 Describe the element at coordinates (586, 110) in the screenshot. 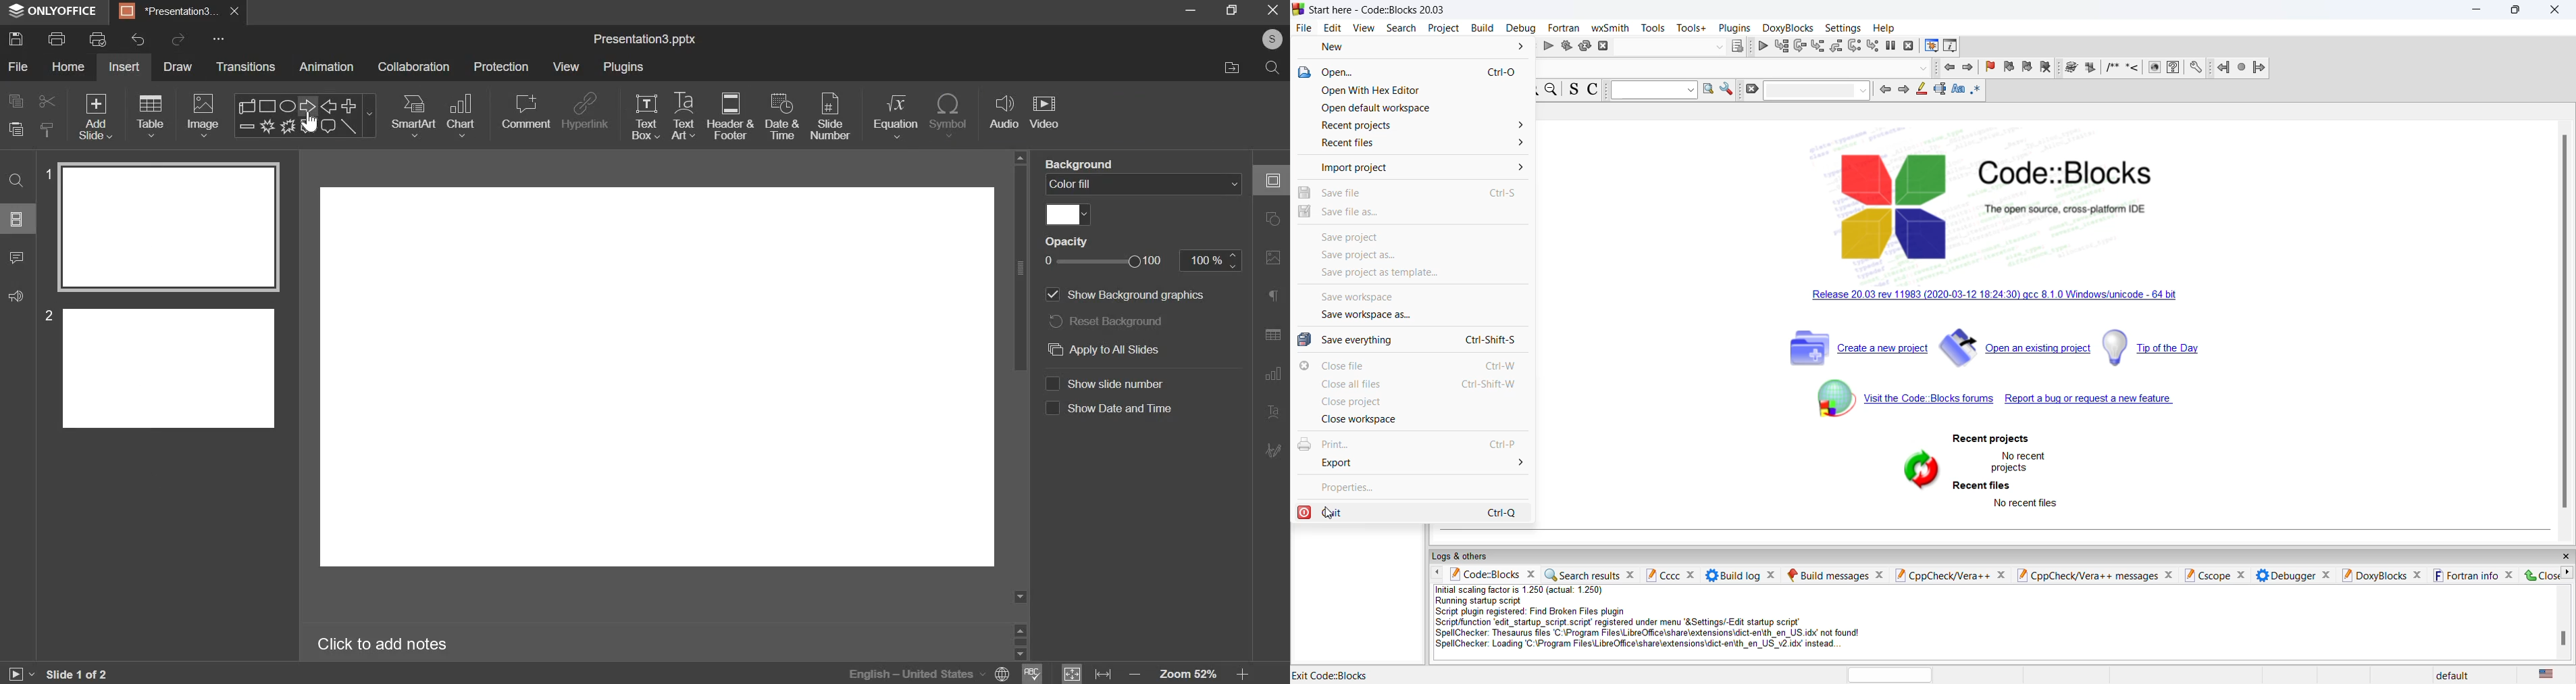

I see `hyperlink` at that location.